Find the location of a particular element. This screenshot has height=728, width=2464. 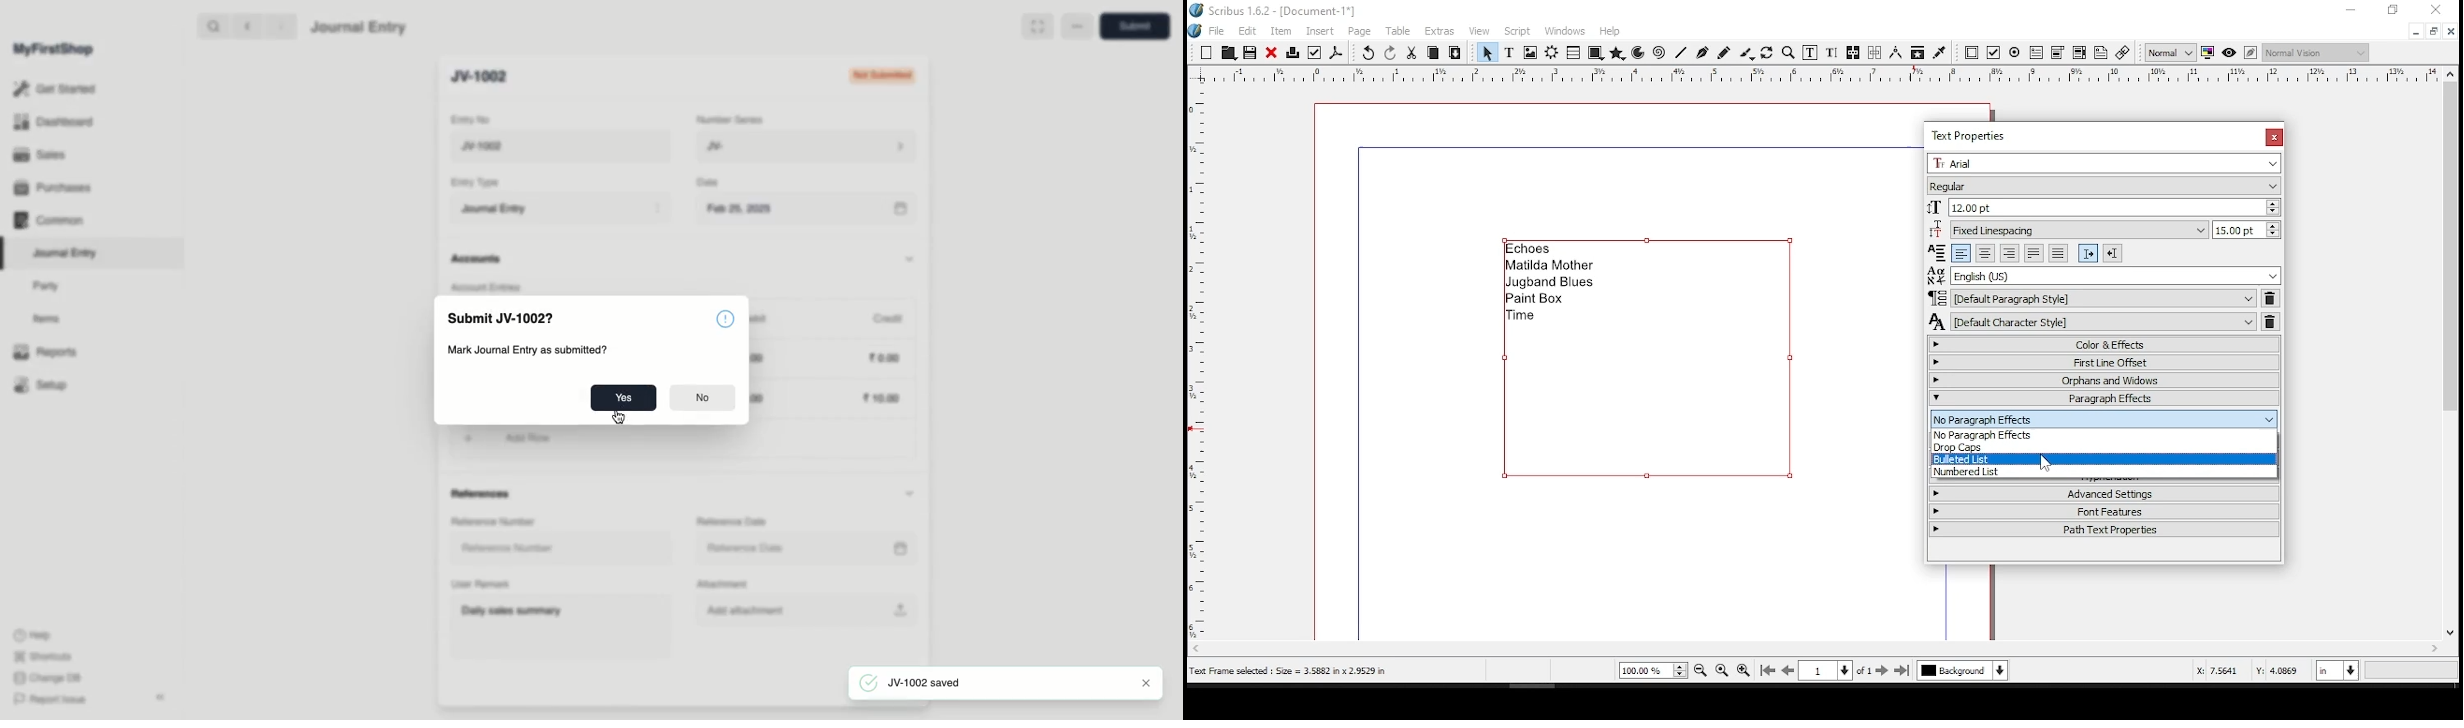

pdf text field is located at coordinates (2036, 53).